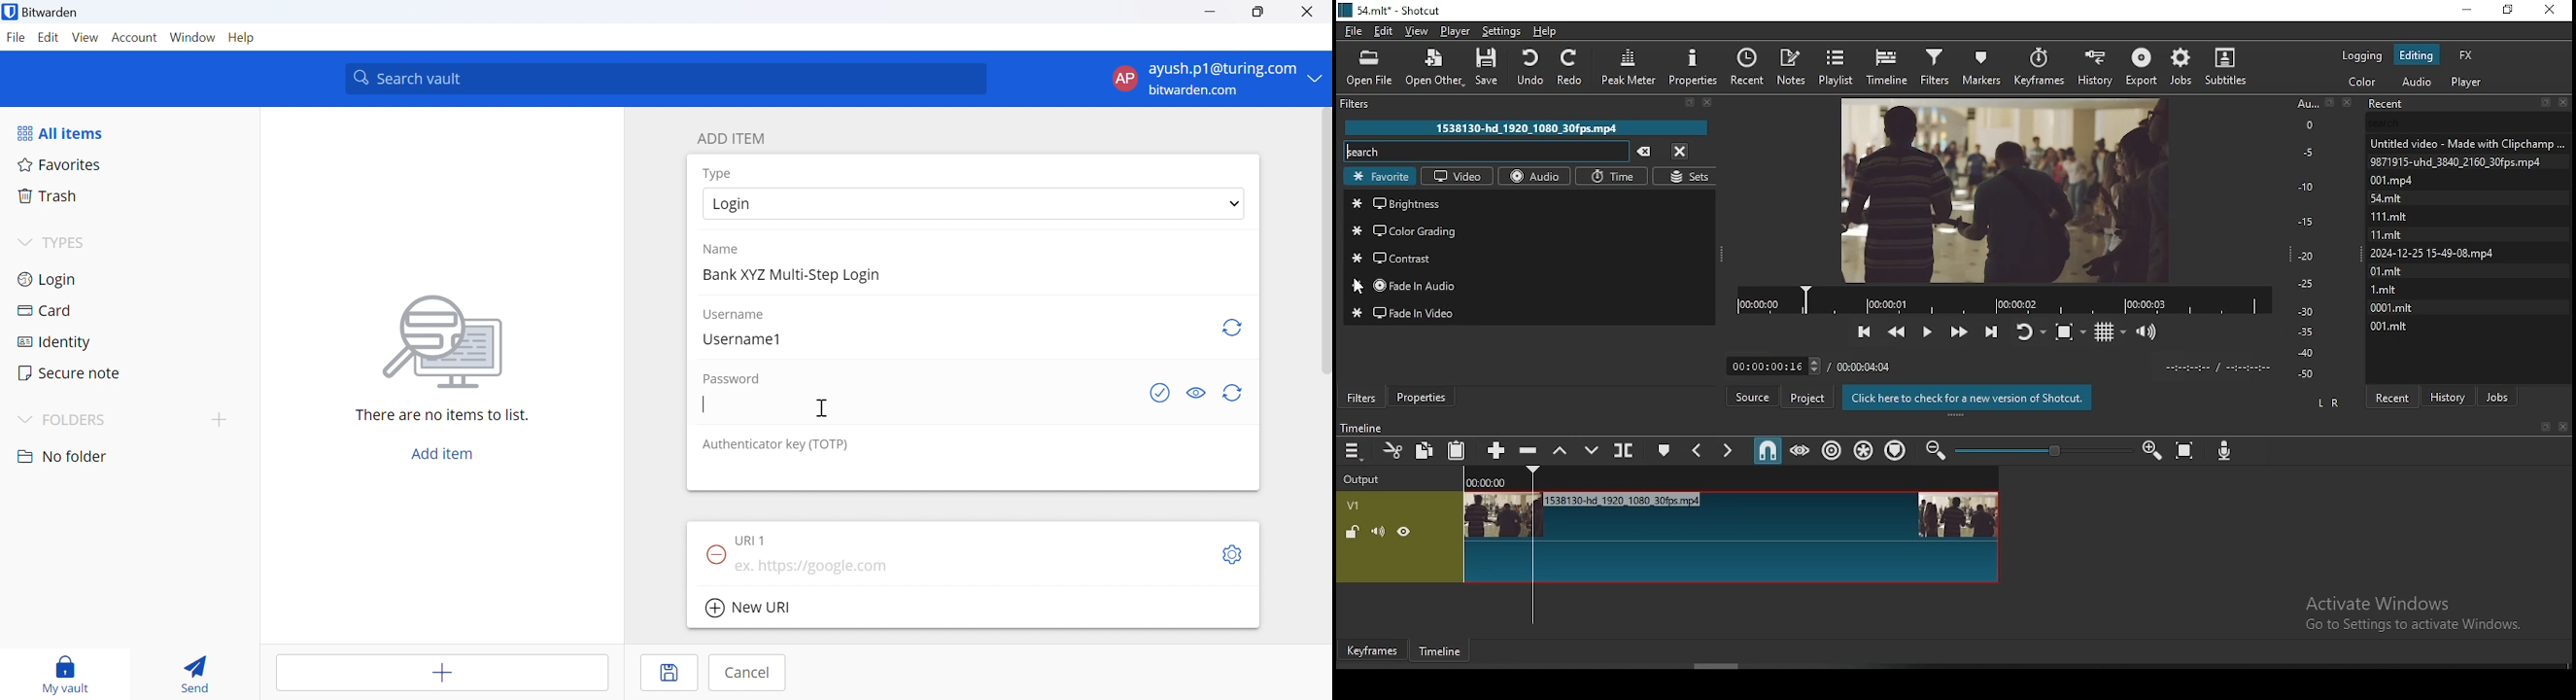  I want to click on view, so click(1419, 31).